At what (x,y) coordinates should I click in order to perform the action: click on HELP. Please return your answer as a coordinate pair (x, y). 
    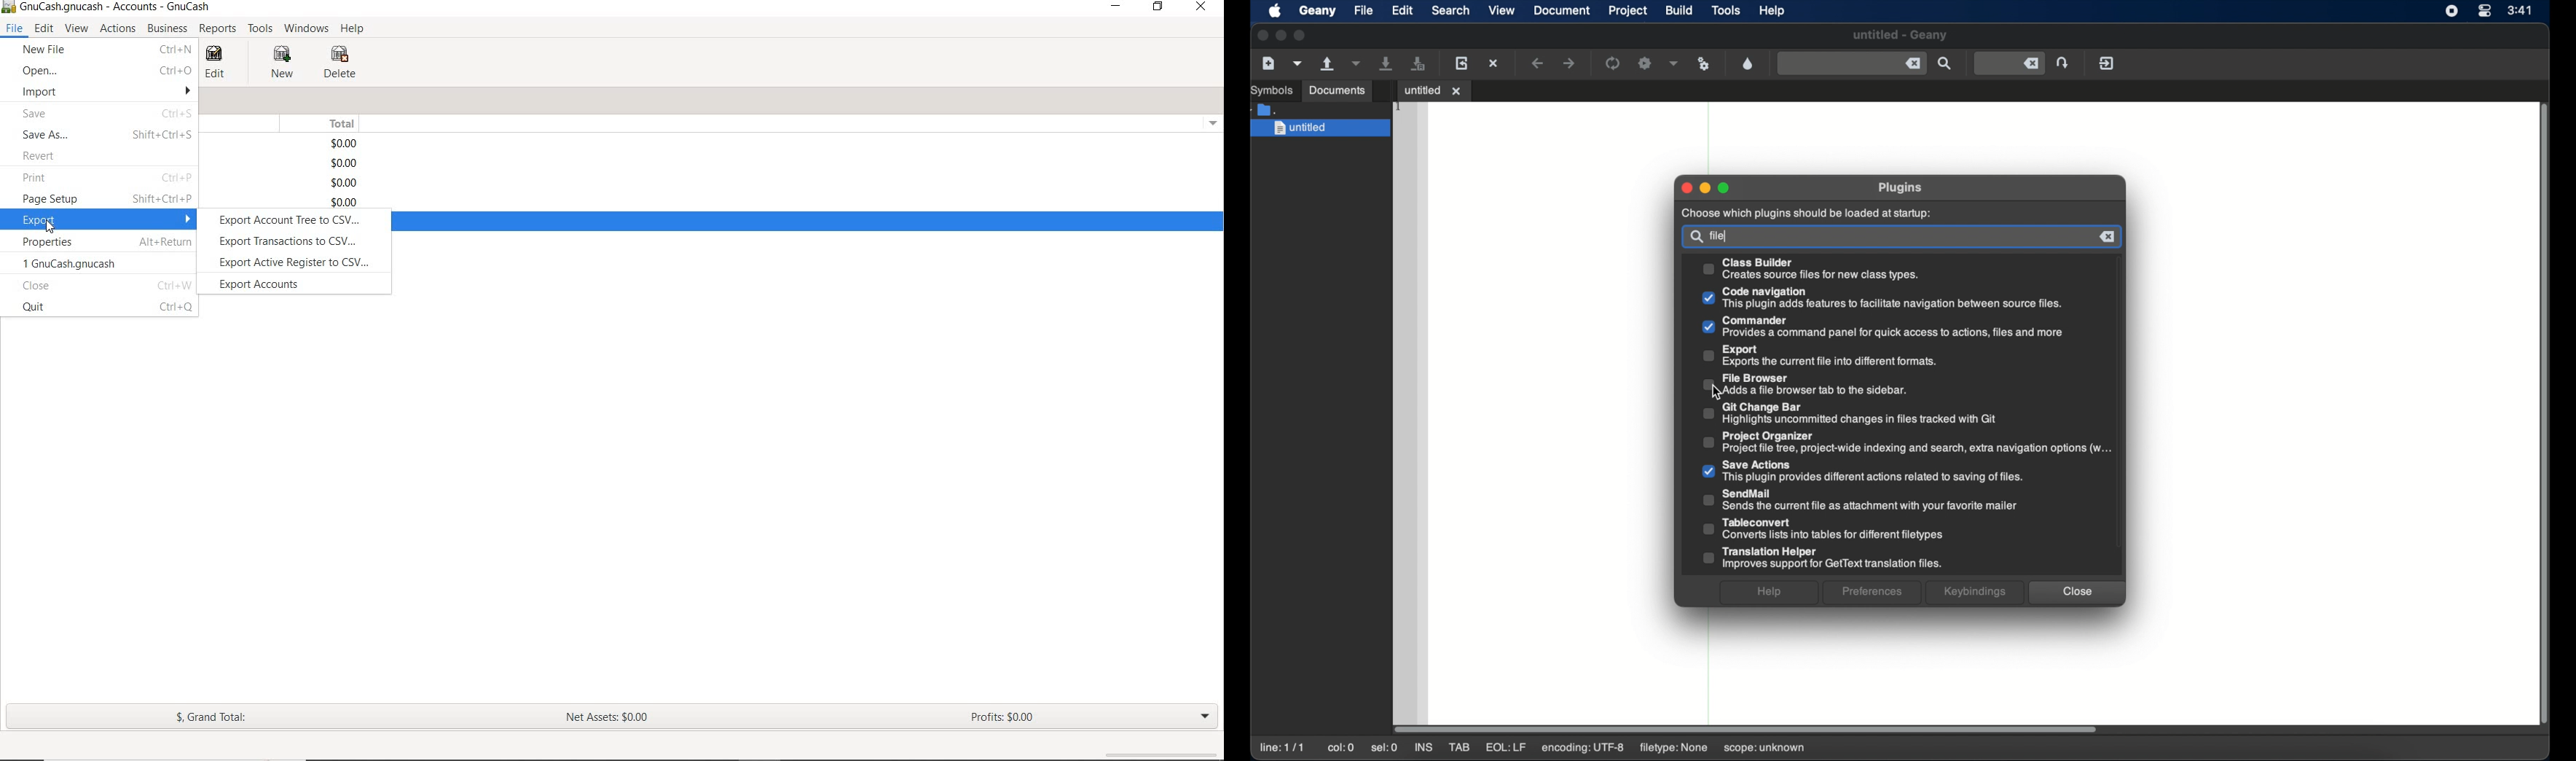
    Looking at the image, I should click on (353, 29).